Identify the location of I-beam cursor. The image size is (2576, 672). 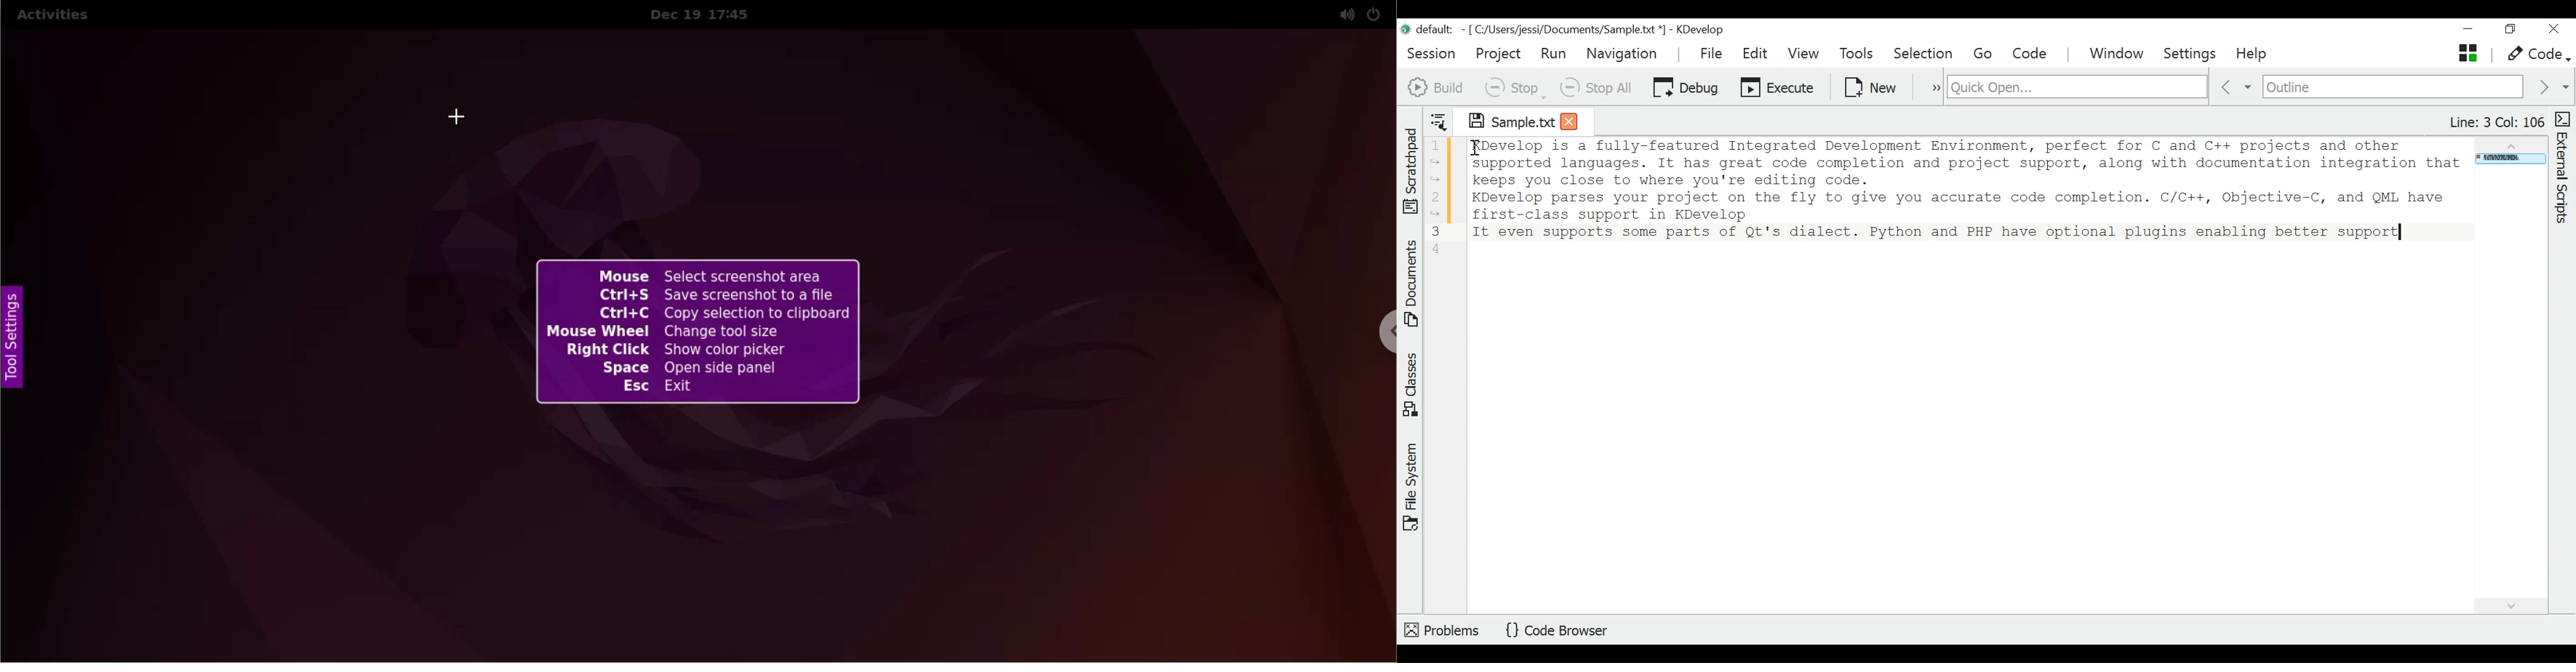
(1472, 148).